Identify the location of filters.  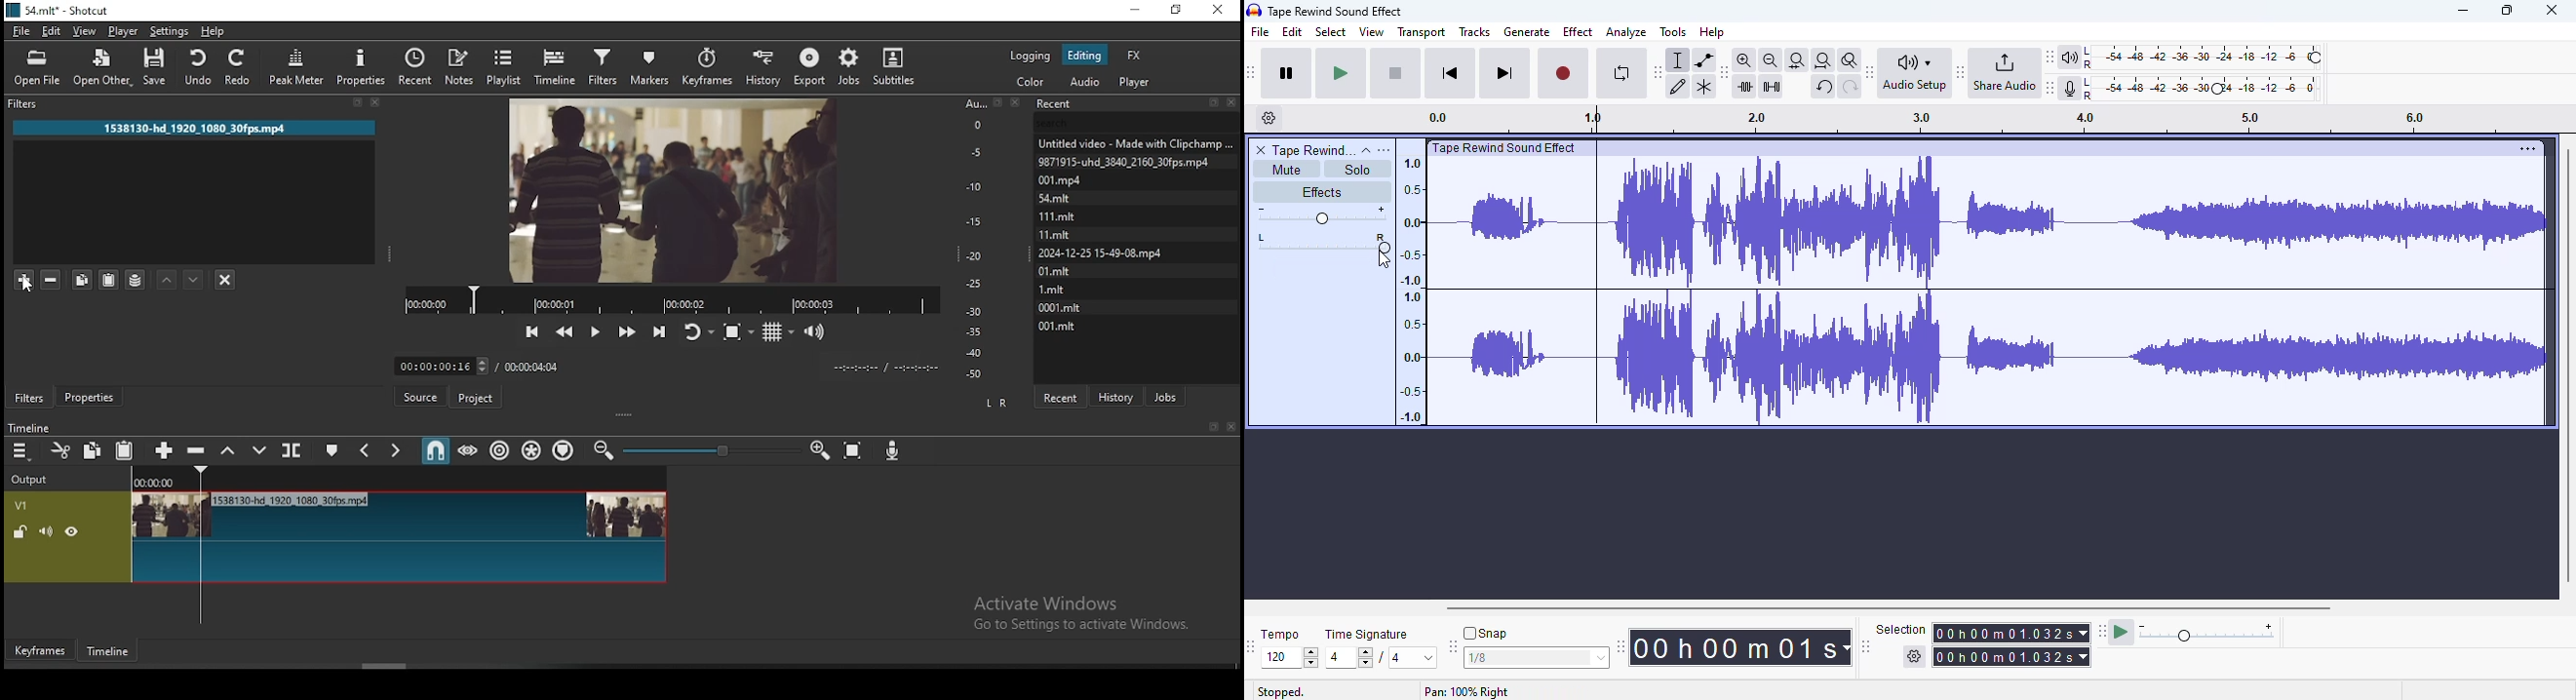
(602, 64).